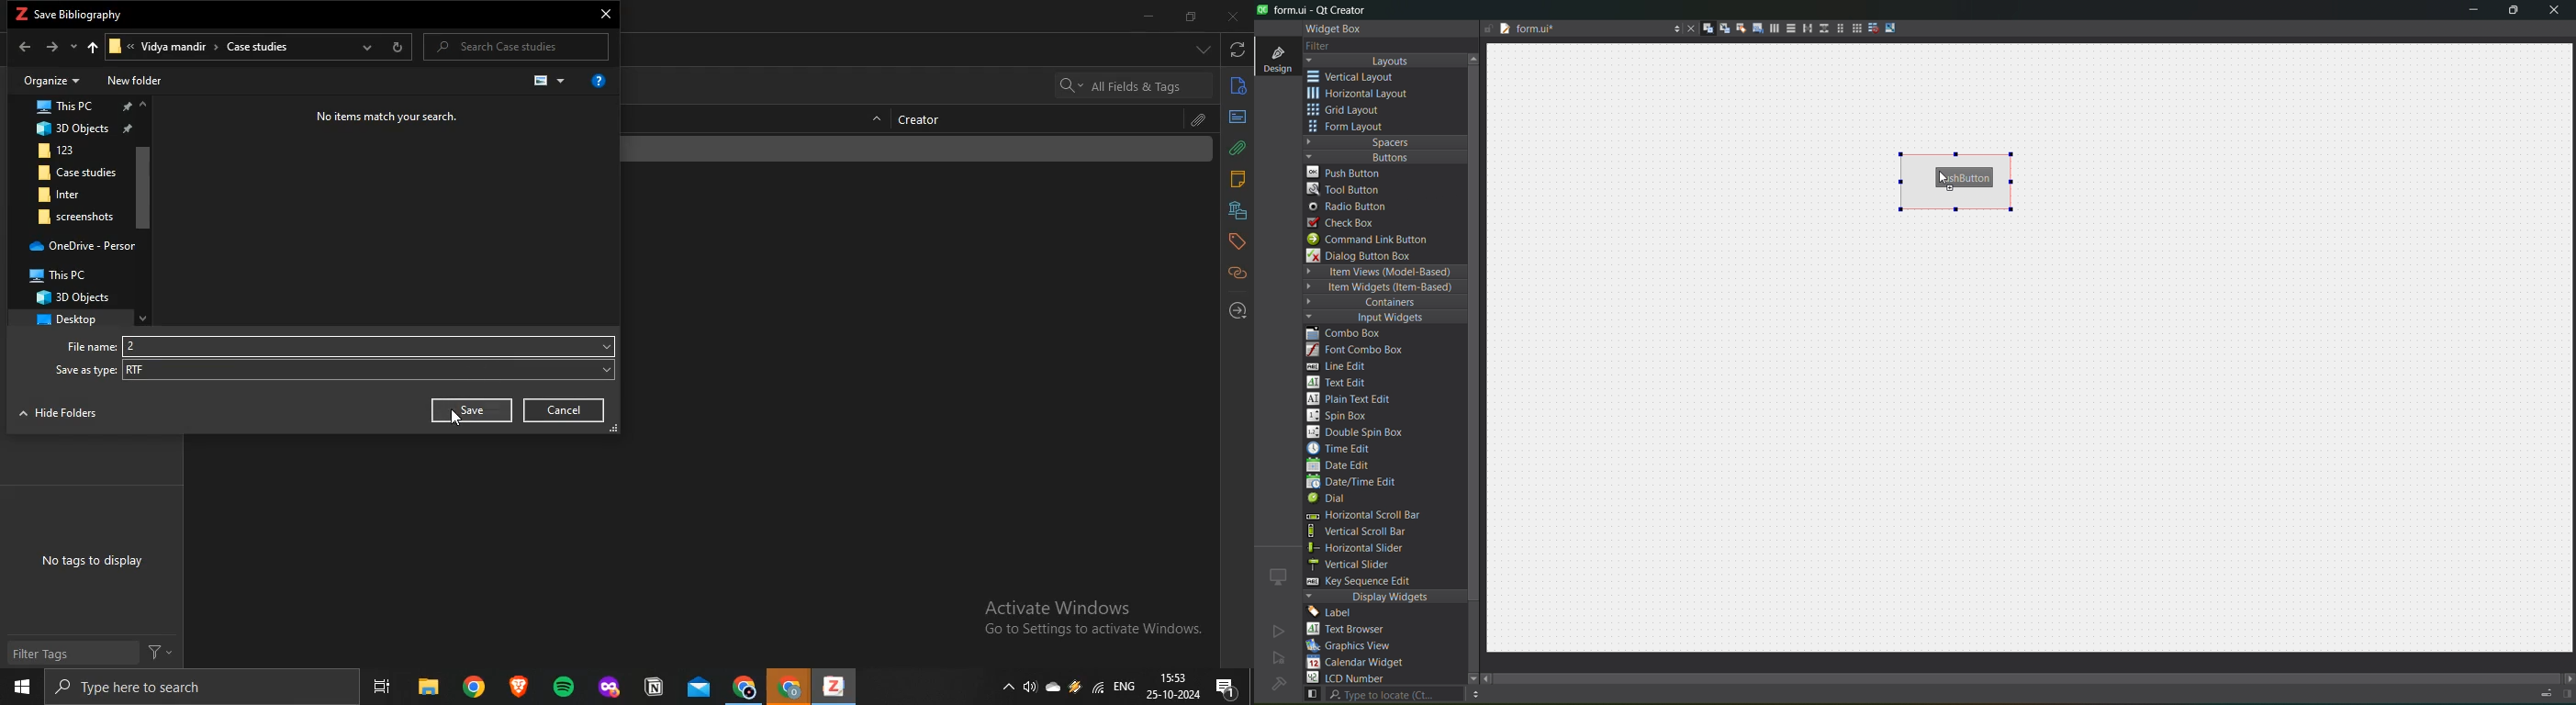  Describe the element at coordinates (1476, 57) in the screenshot. I see `move up` at that location.